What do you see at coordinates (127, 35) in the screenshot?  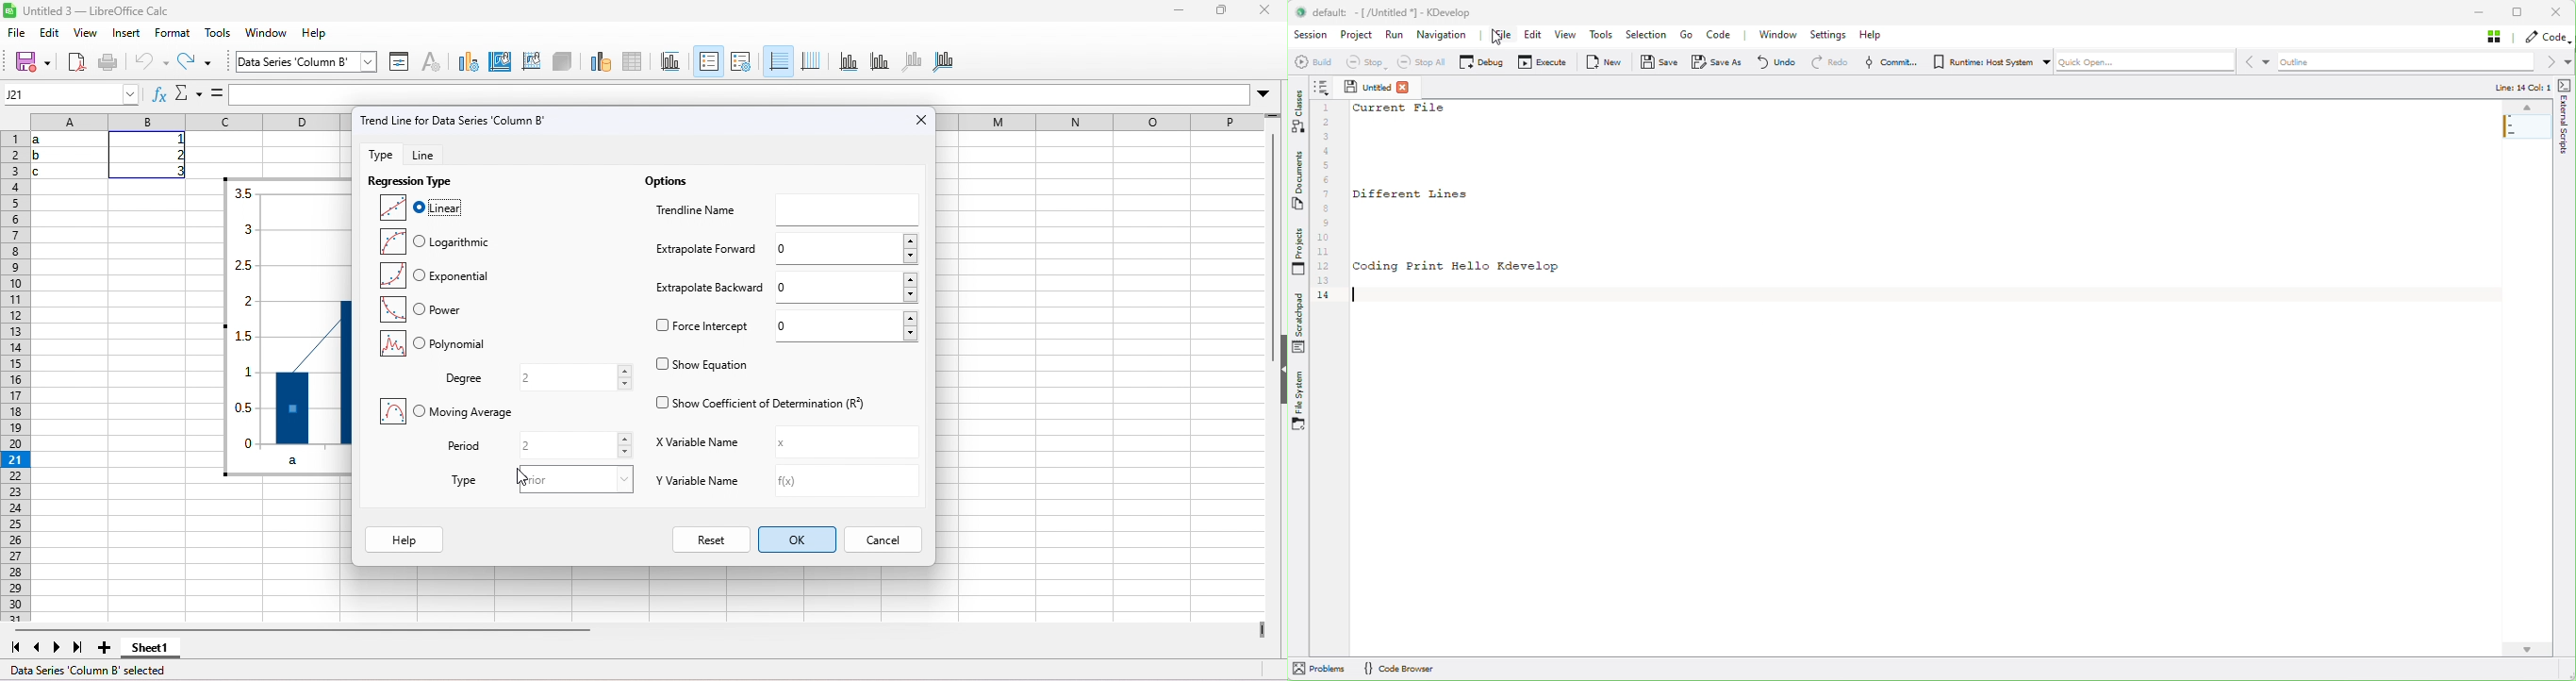 I see `insert` at bounding box center [127, 35].